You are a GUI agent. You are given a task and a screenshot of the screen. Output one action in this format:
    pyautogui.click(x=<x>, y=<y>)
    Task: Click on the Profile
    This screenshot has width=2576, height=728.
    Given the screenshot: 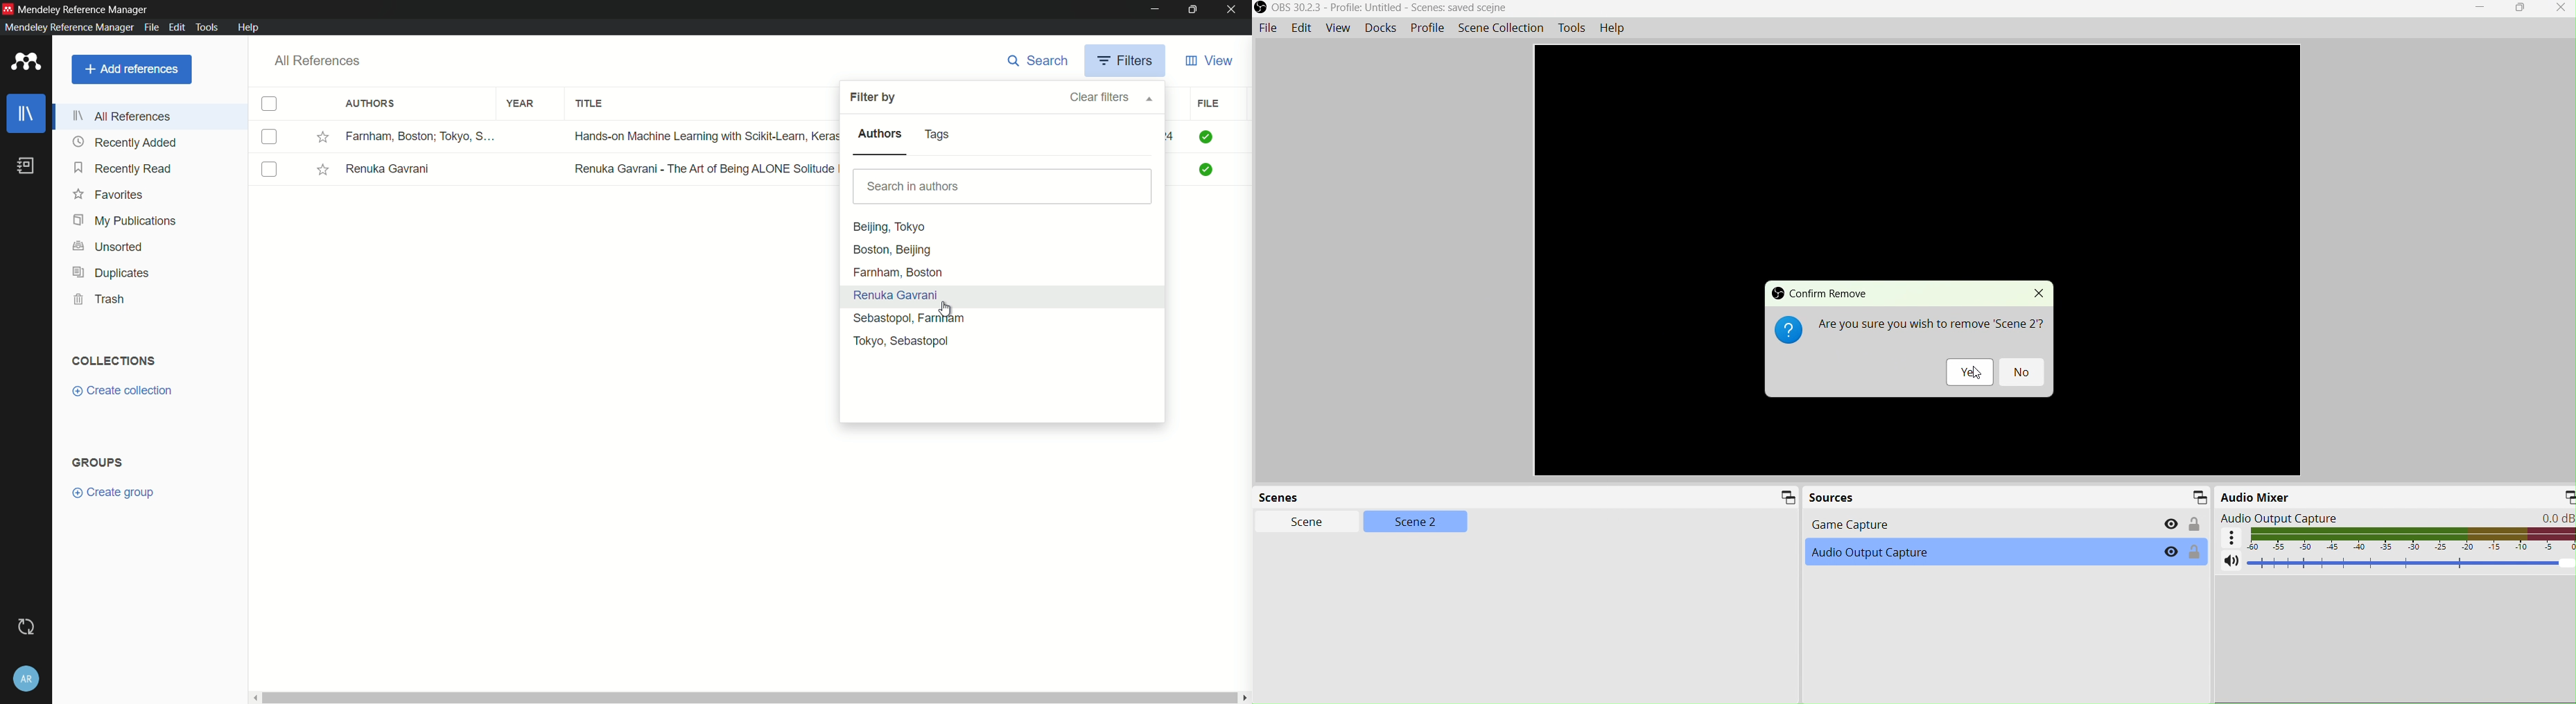 What is the action you would take?
    pyautogui.click(x=1428, y=27)
    